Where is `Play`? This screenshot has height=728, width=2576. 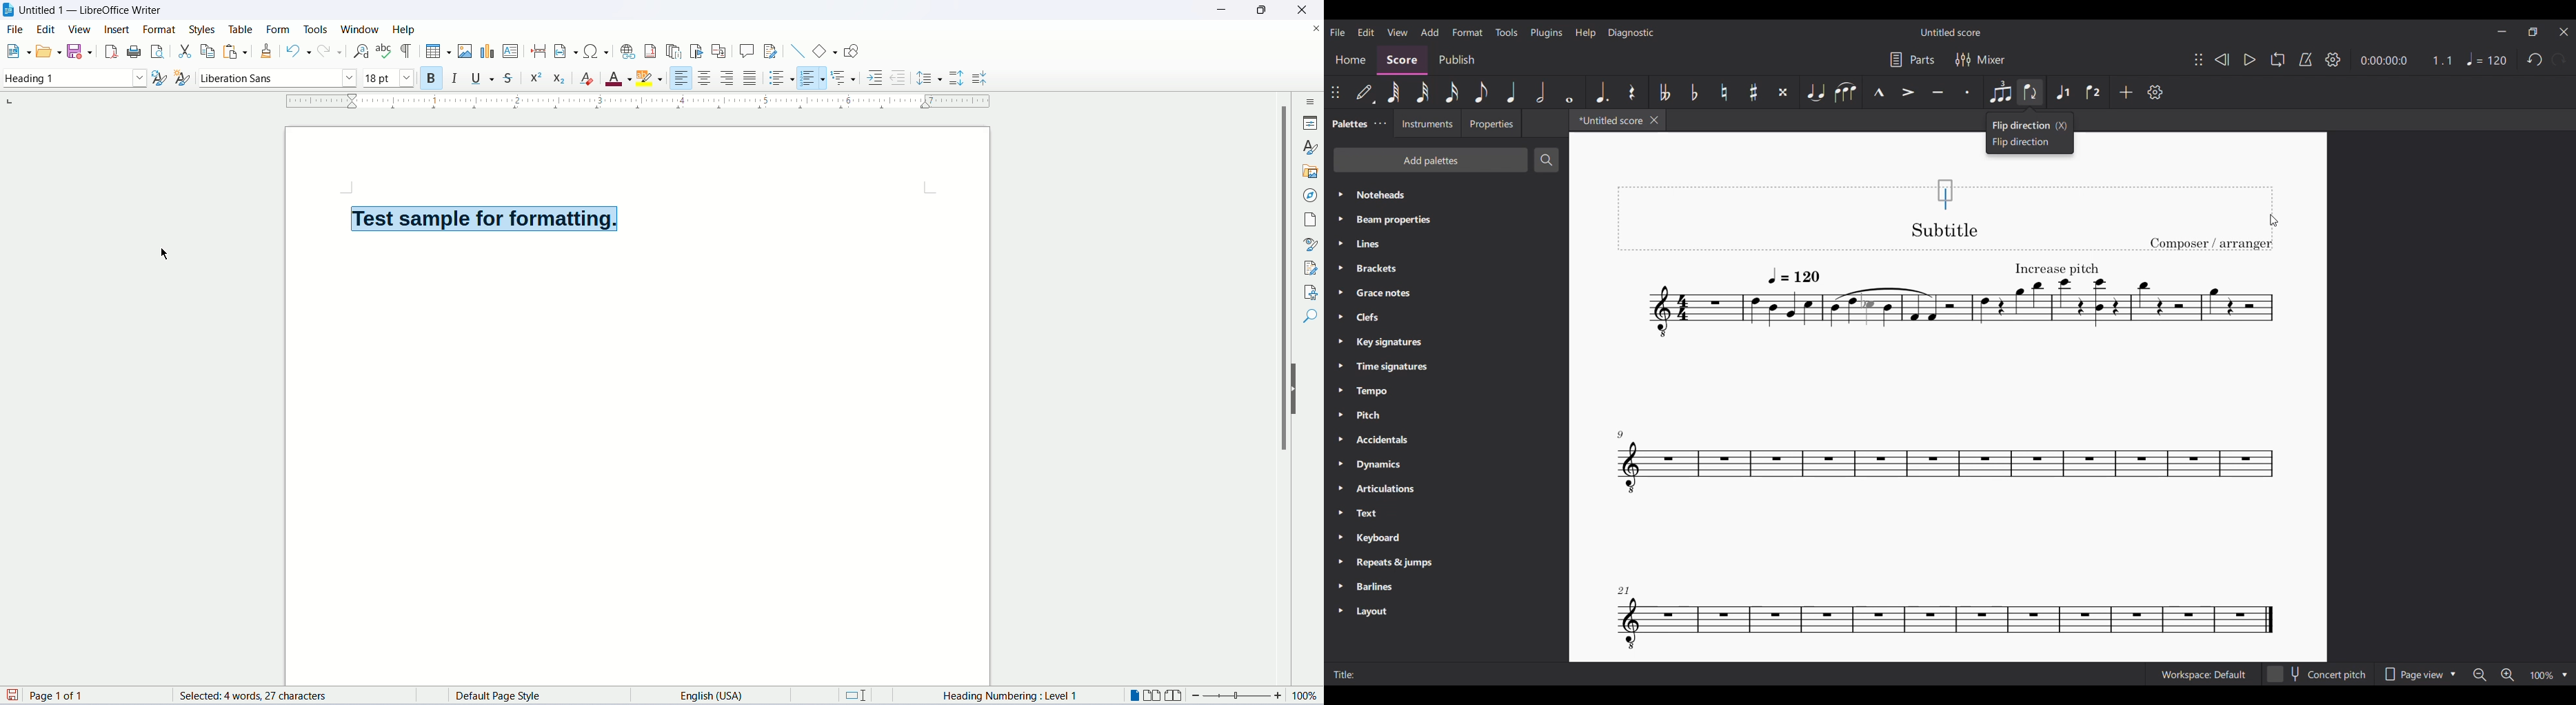 Play is located at coordinates (2251, 59).